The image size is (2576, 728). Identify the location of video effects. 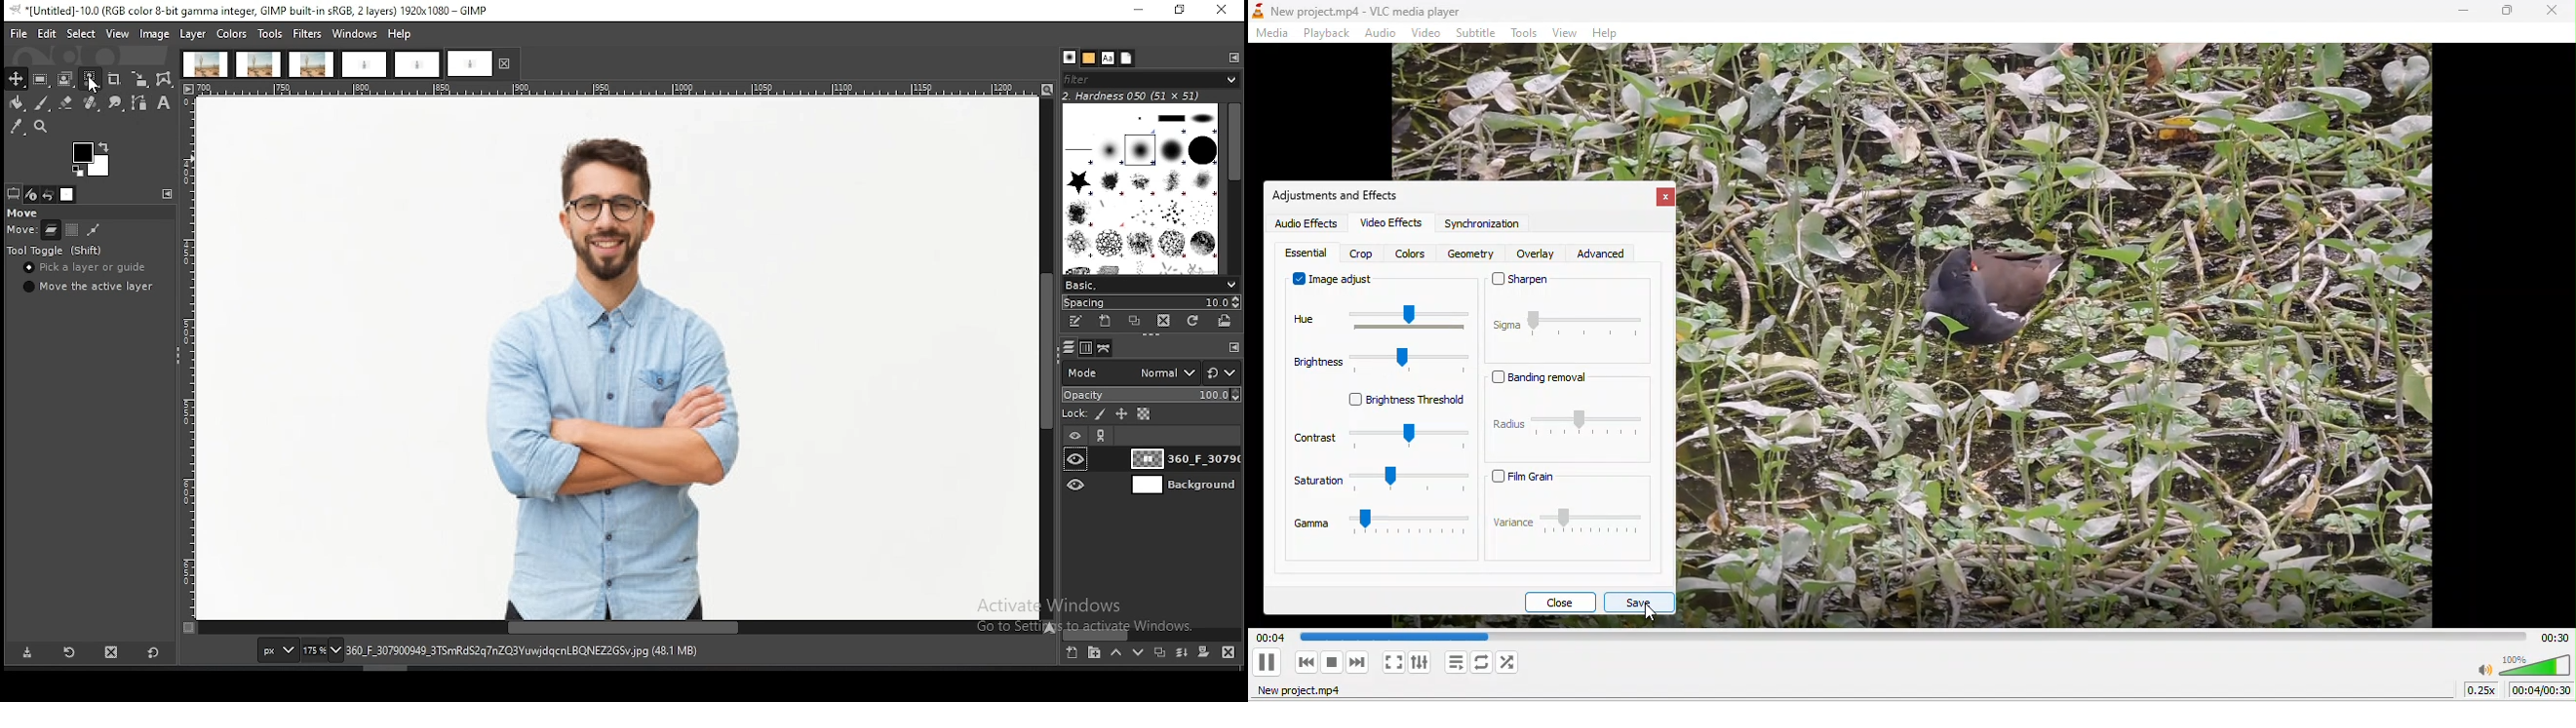
(1390, 225).